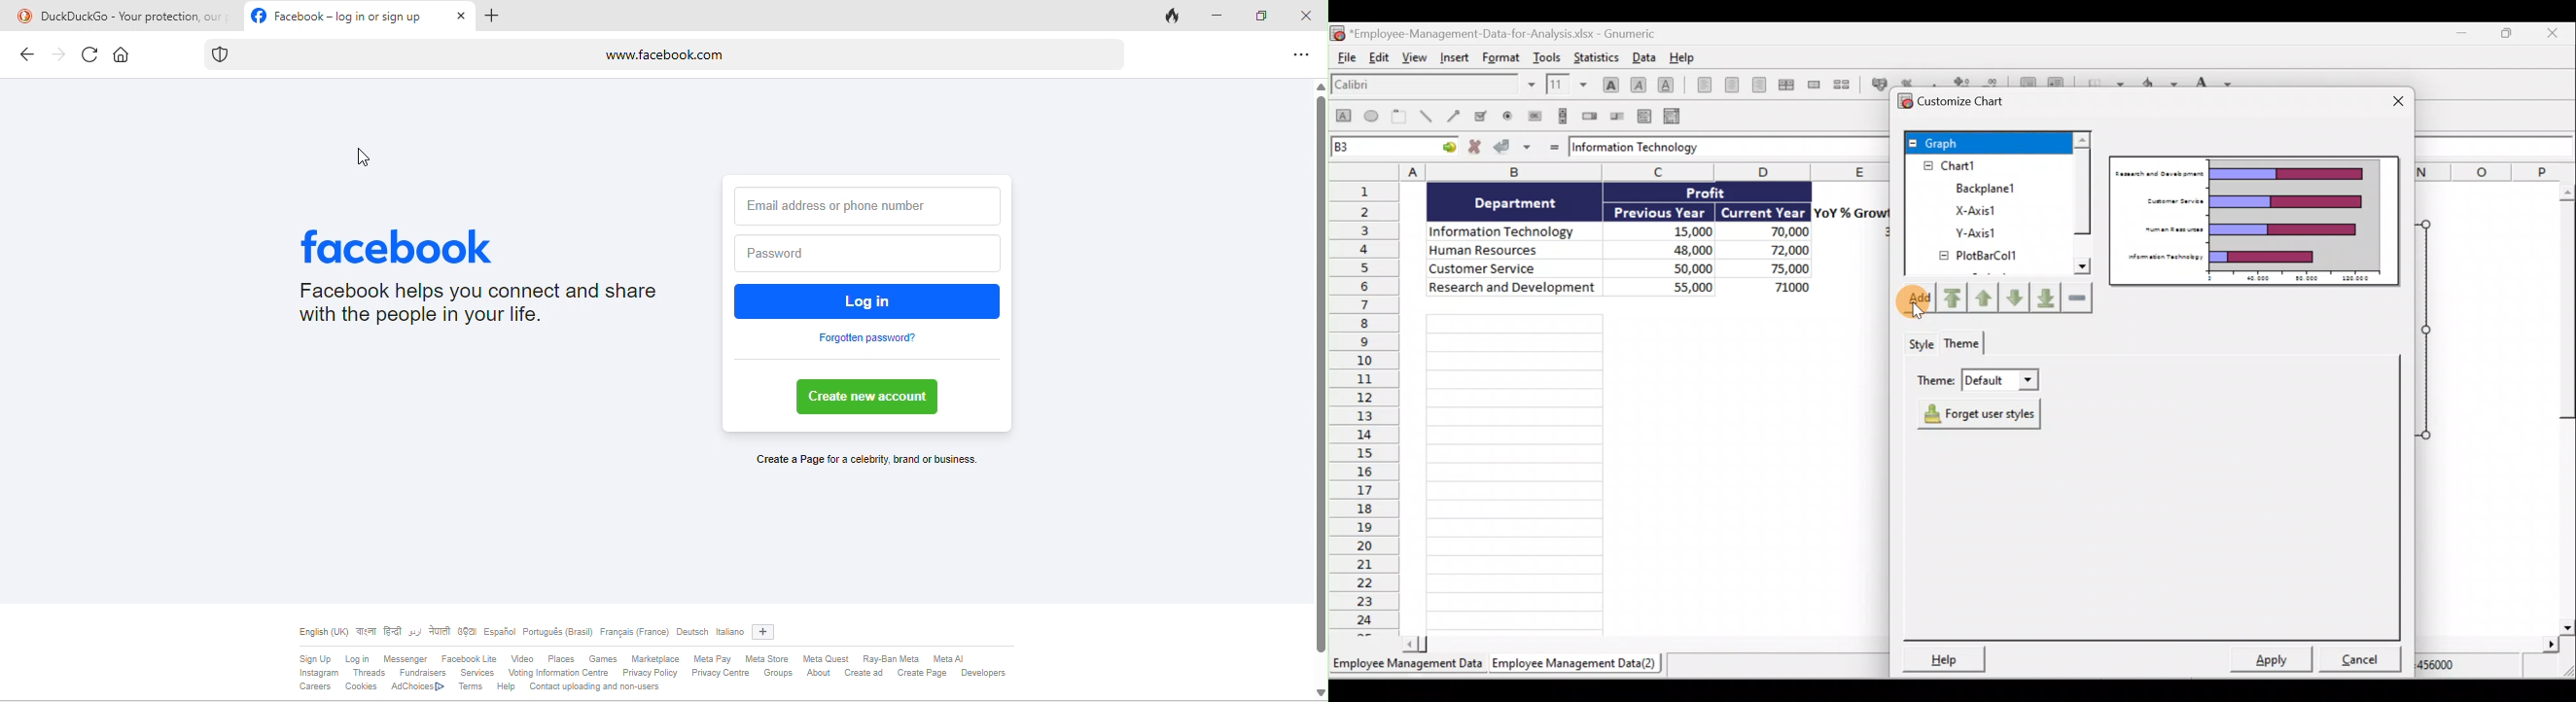 The height and width of the screenshot is (728, 2576). What do you see at coordinates (1717, 194) in the screenshot?
I see `Profit` at bounding box center [1717, 194].